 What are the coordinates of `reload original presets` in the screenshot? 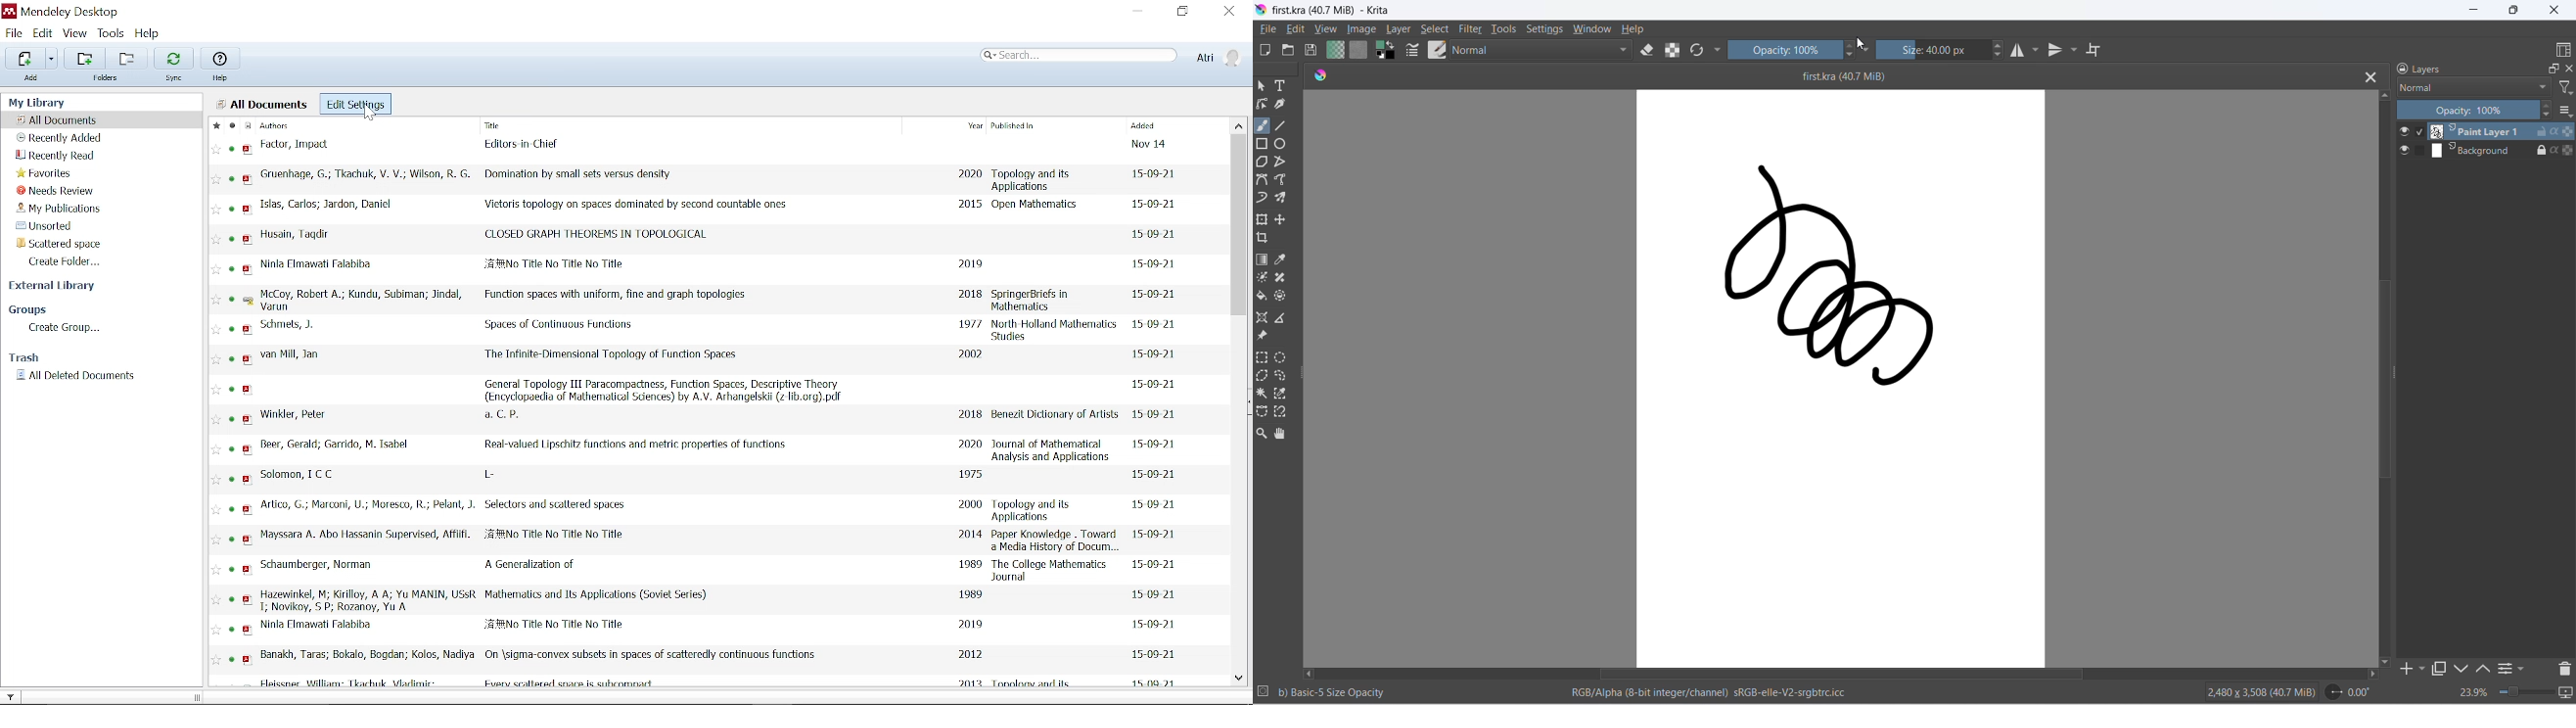 It's located at (1697, 50).